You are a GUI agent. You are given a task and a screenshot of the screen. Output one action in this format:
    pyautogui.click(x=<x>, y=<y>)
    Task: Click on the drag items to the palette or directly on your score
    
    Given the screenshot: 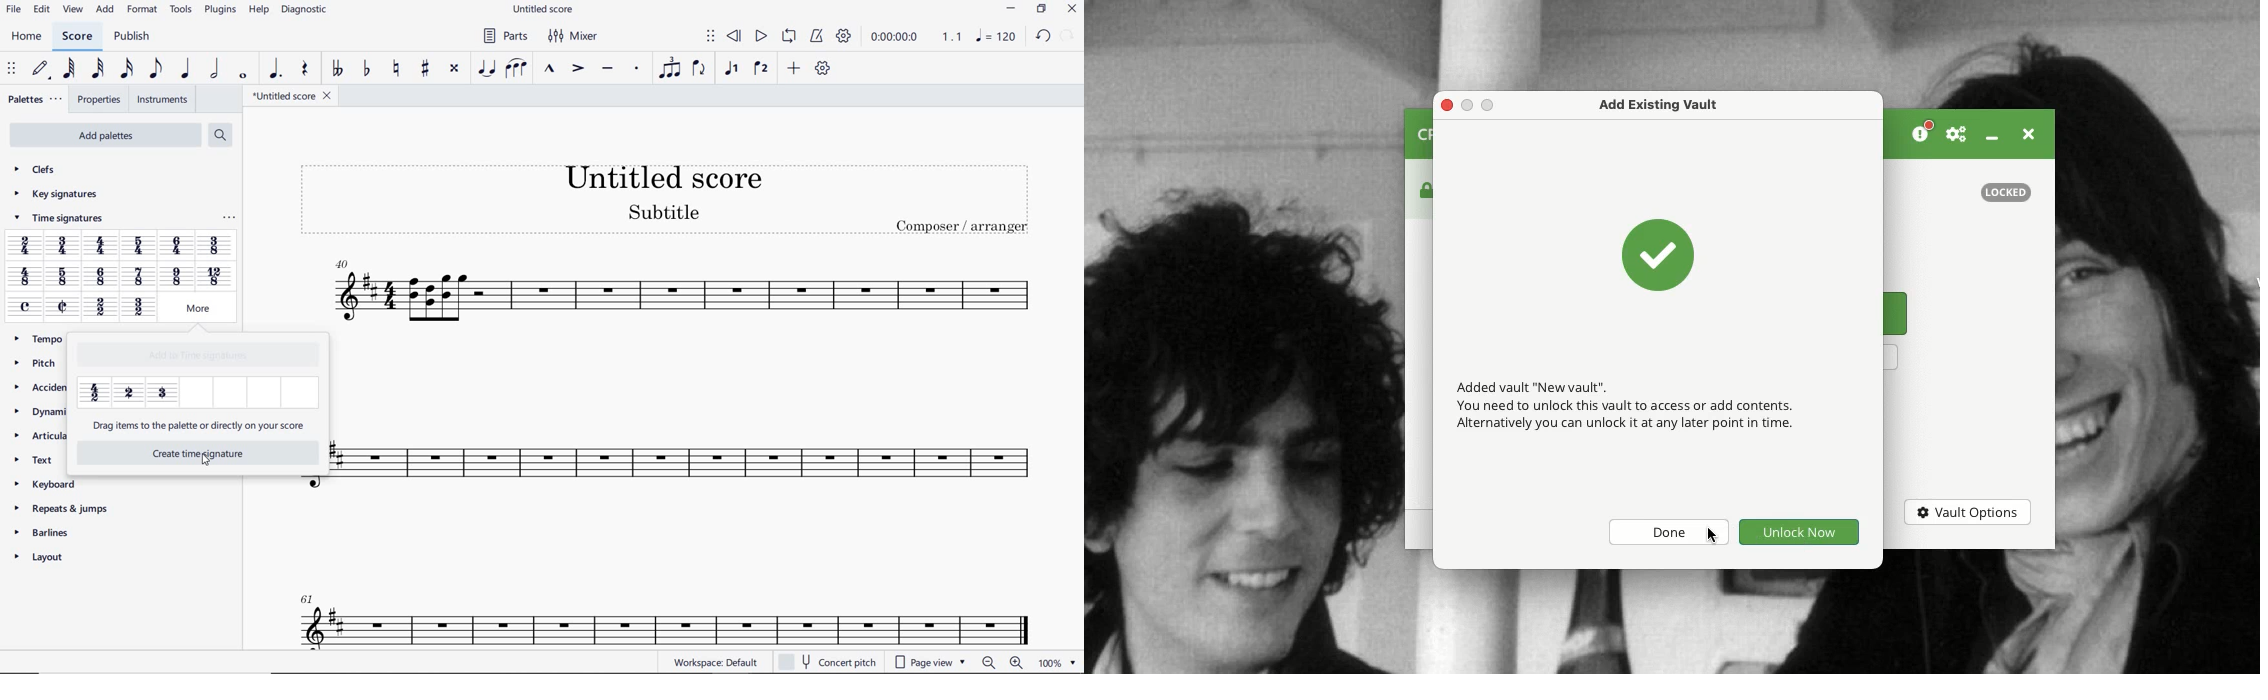 What is the action you would take?
    pyautogui.click(x=199, y=426)
    